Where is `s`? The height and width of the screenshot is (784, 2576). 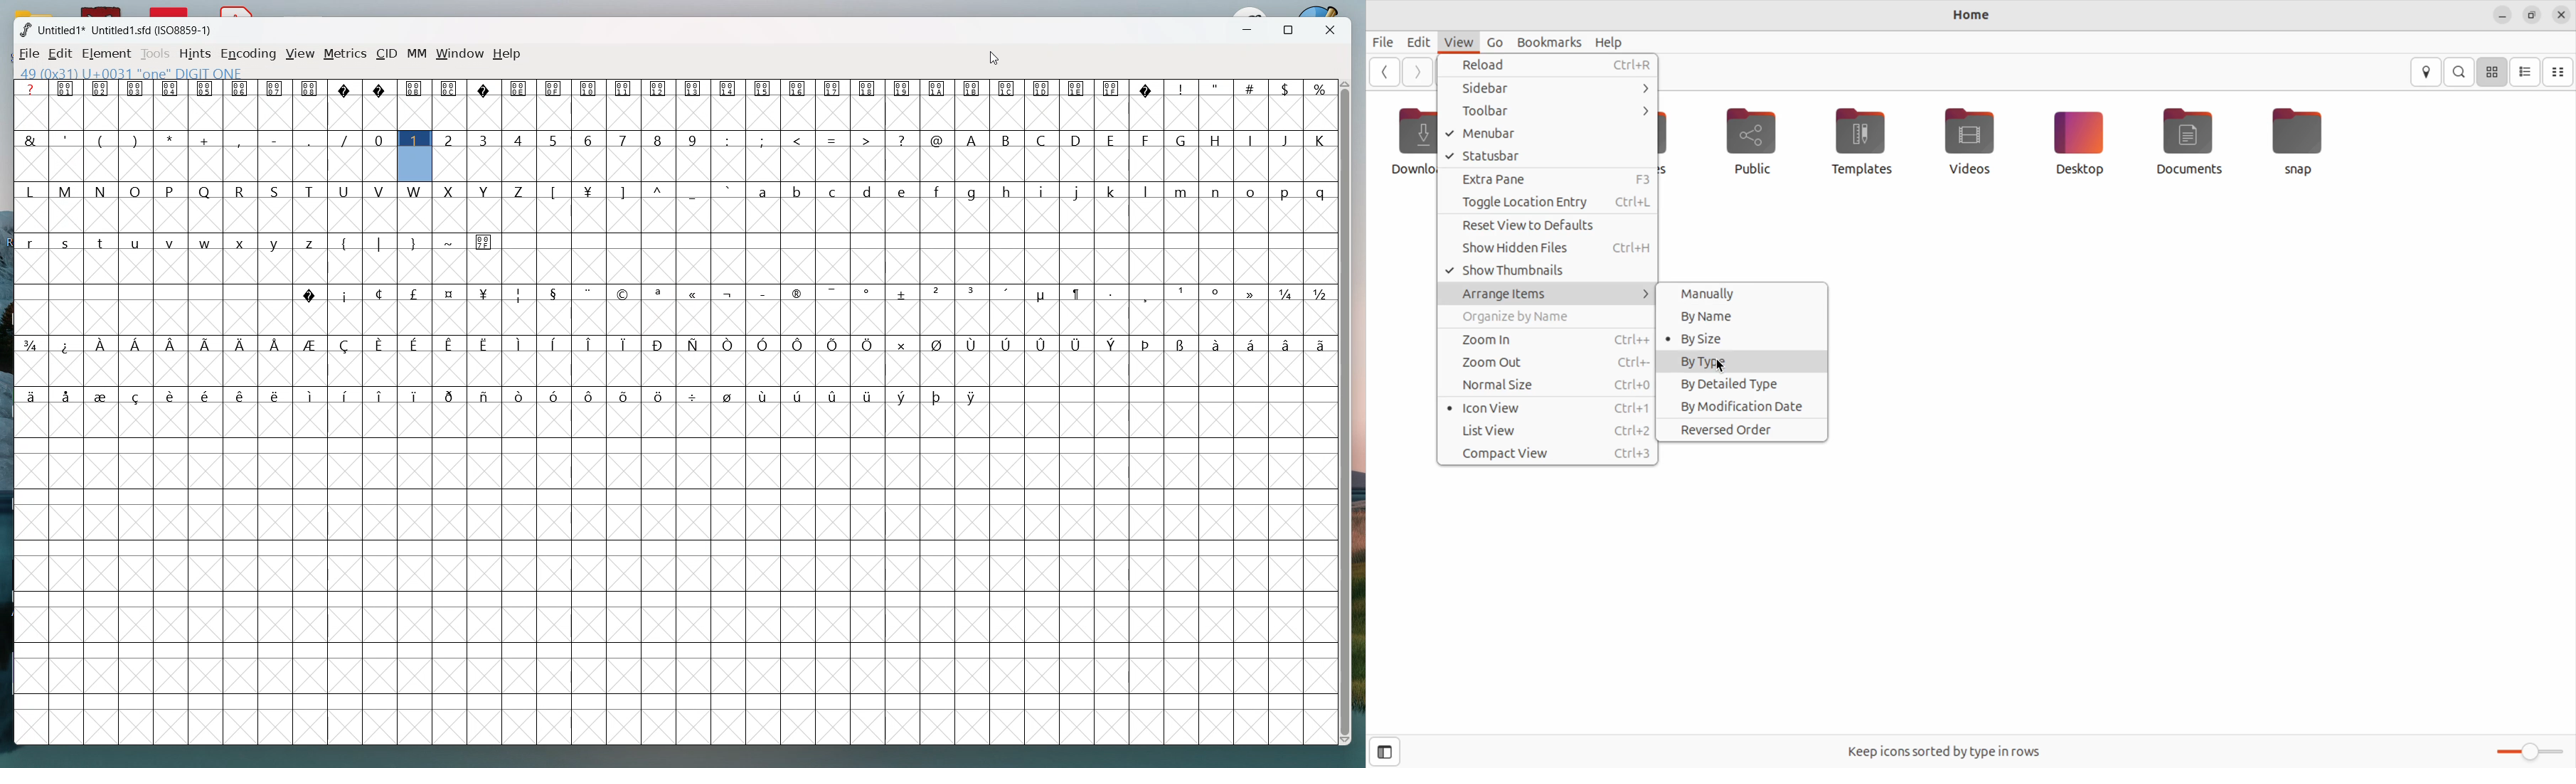 s is located at coordinates (66, 242).